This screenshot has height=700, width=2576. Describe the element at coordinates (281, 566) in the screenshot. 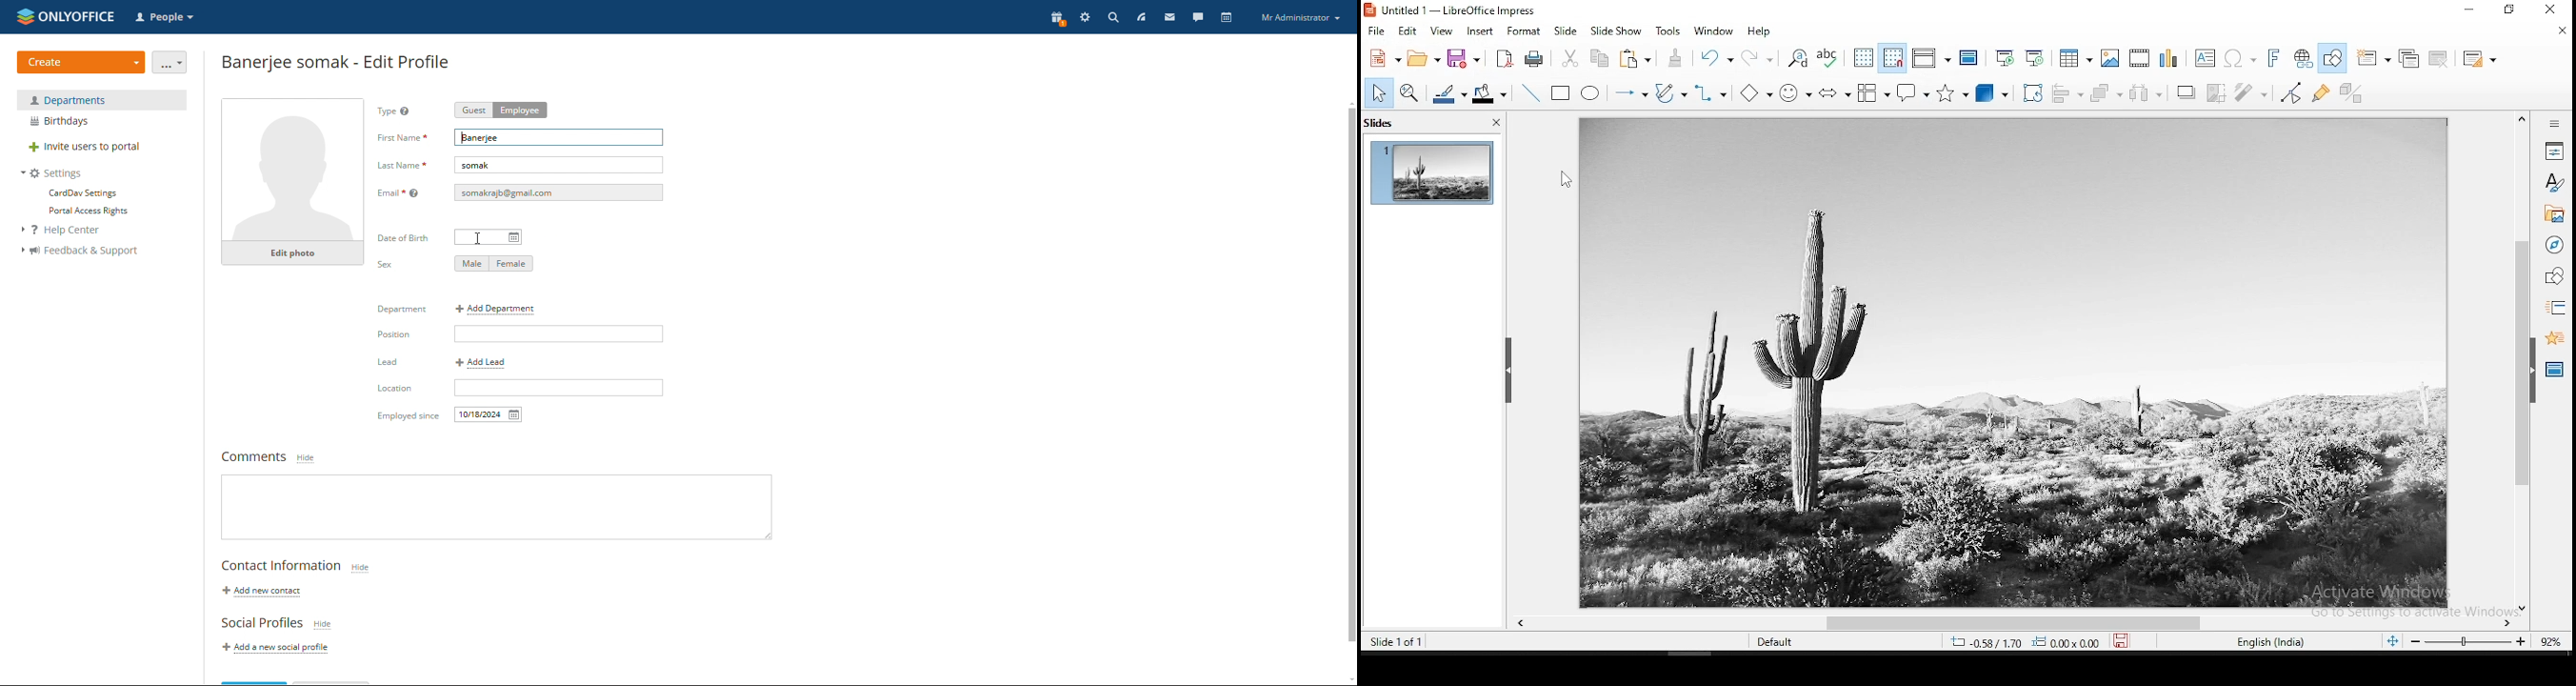

I see `contact information` at that location.